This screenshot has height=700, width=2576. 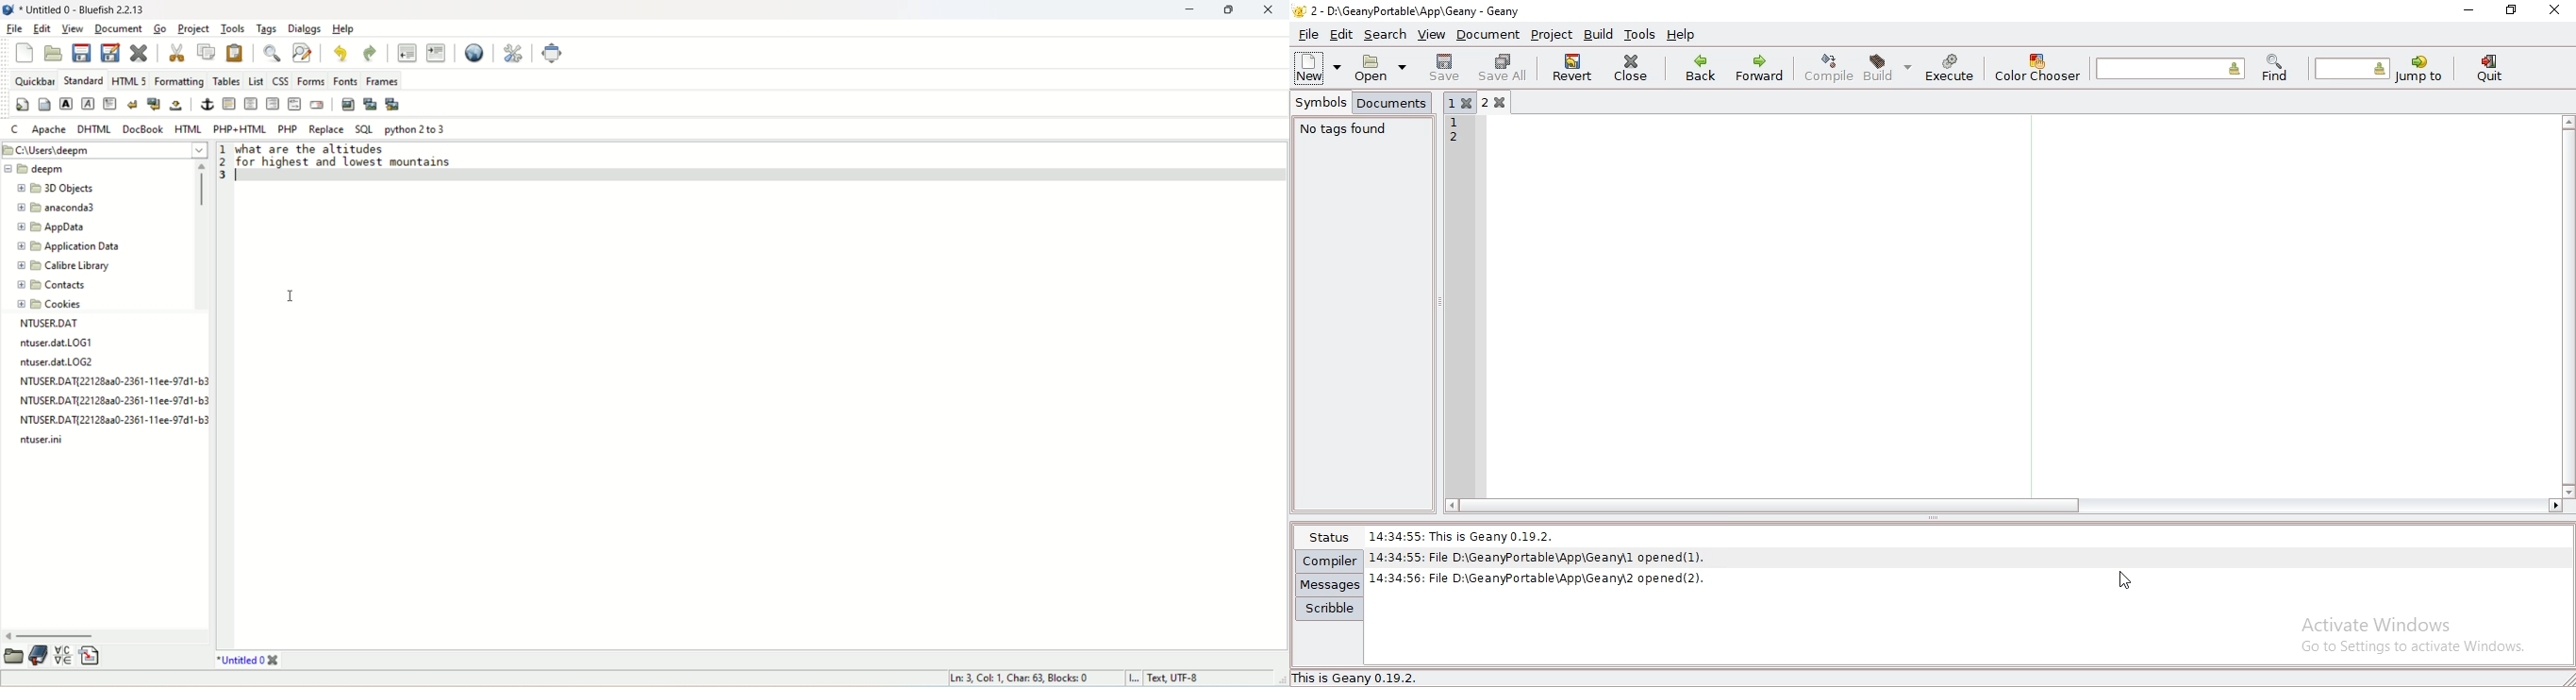 I want to click on title, so click(x=247, y=661).